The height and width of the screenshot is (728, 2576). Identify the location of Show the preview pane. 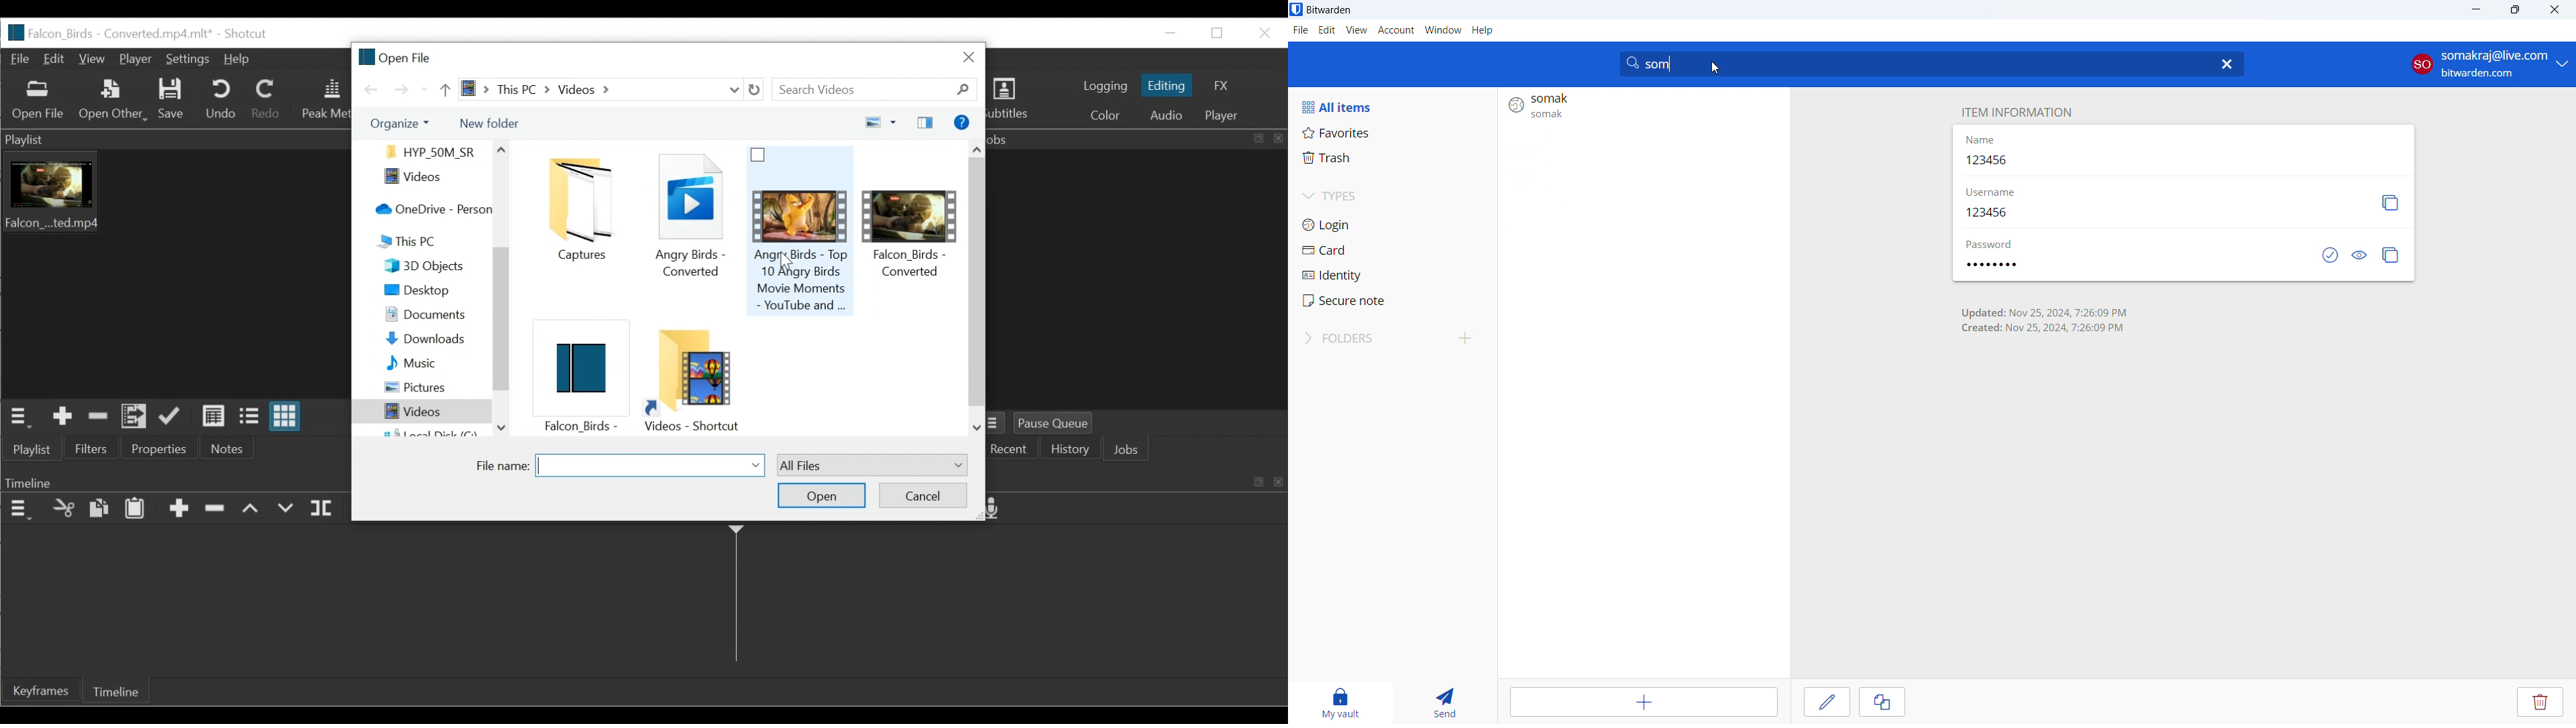
(927, 122).